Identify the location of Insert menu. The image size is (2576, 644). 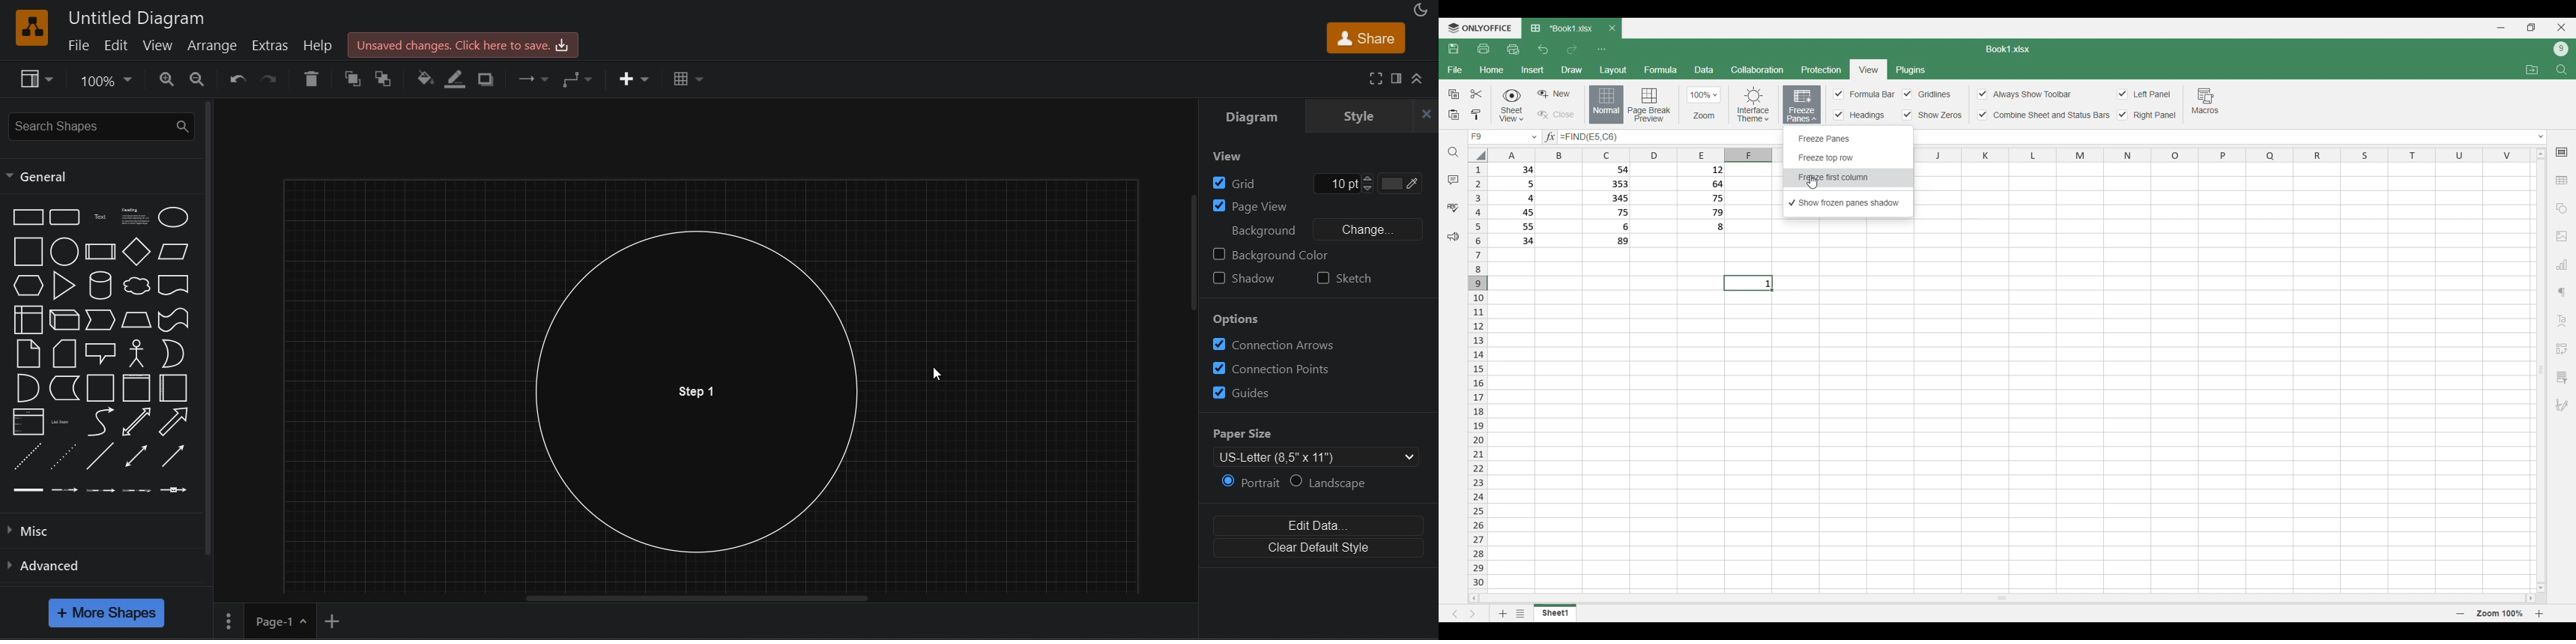
(1532, 71).